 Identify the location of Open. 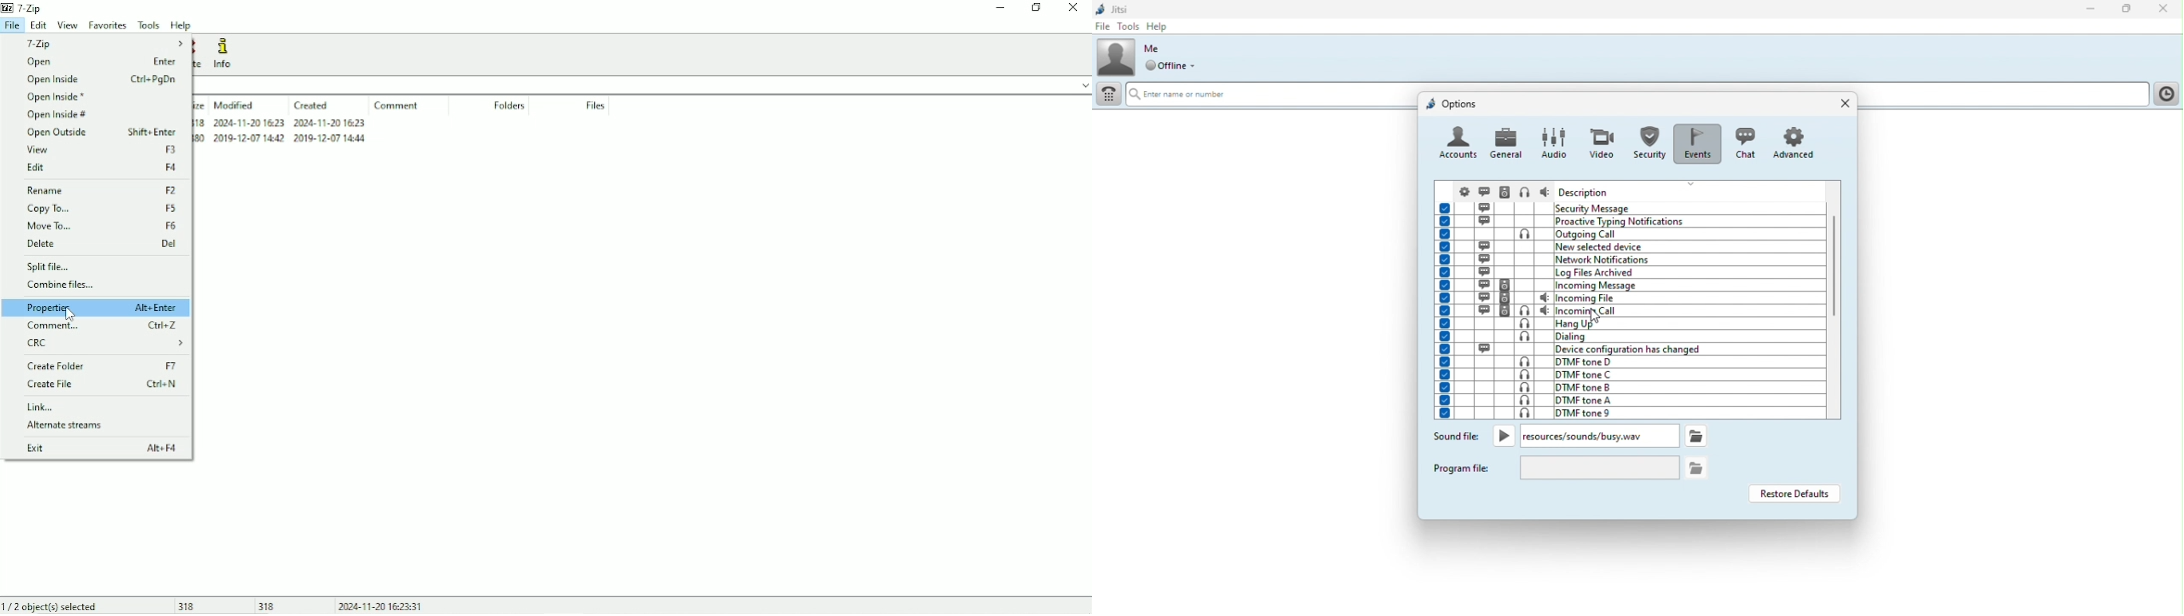
(100, 61).